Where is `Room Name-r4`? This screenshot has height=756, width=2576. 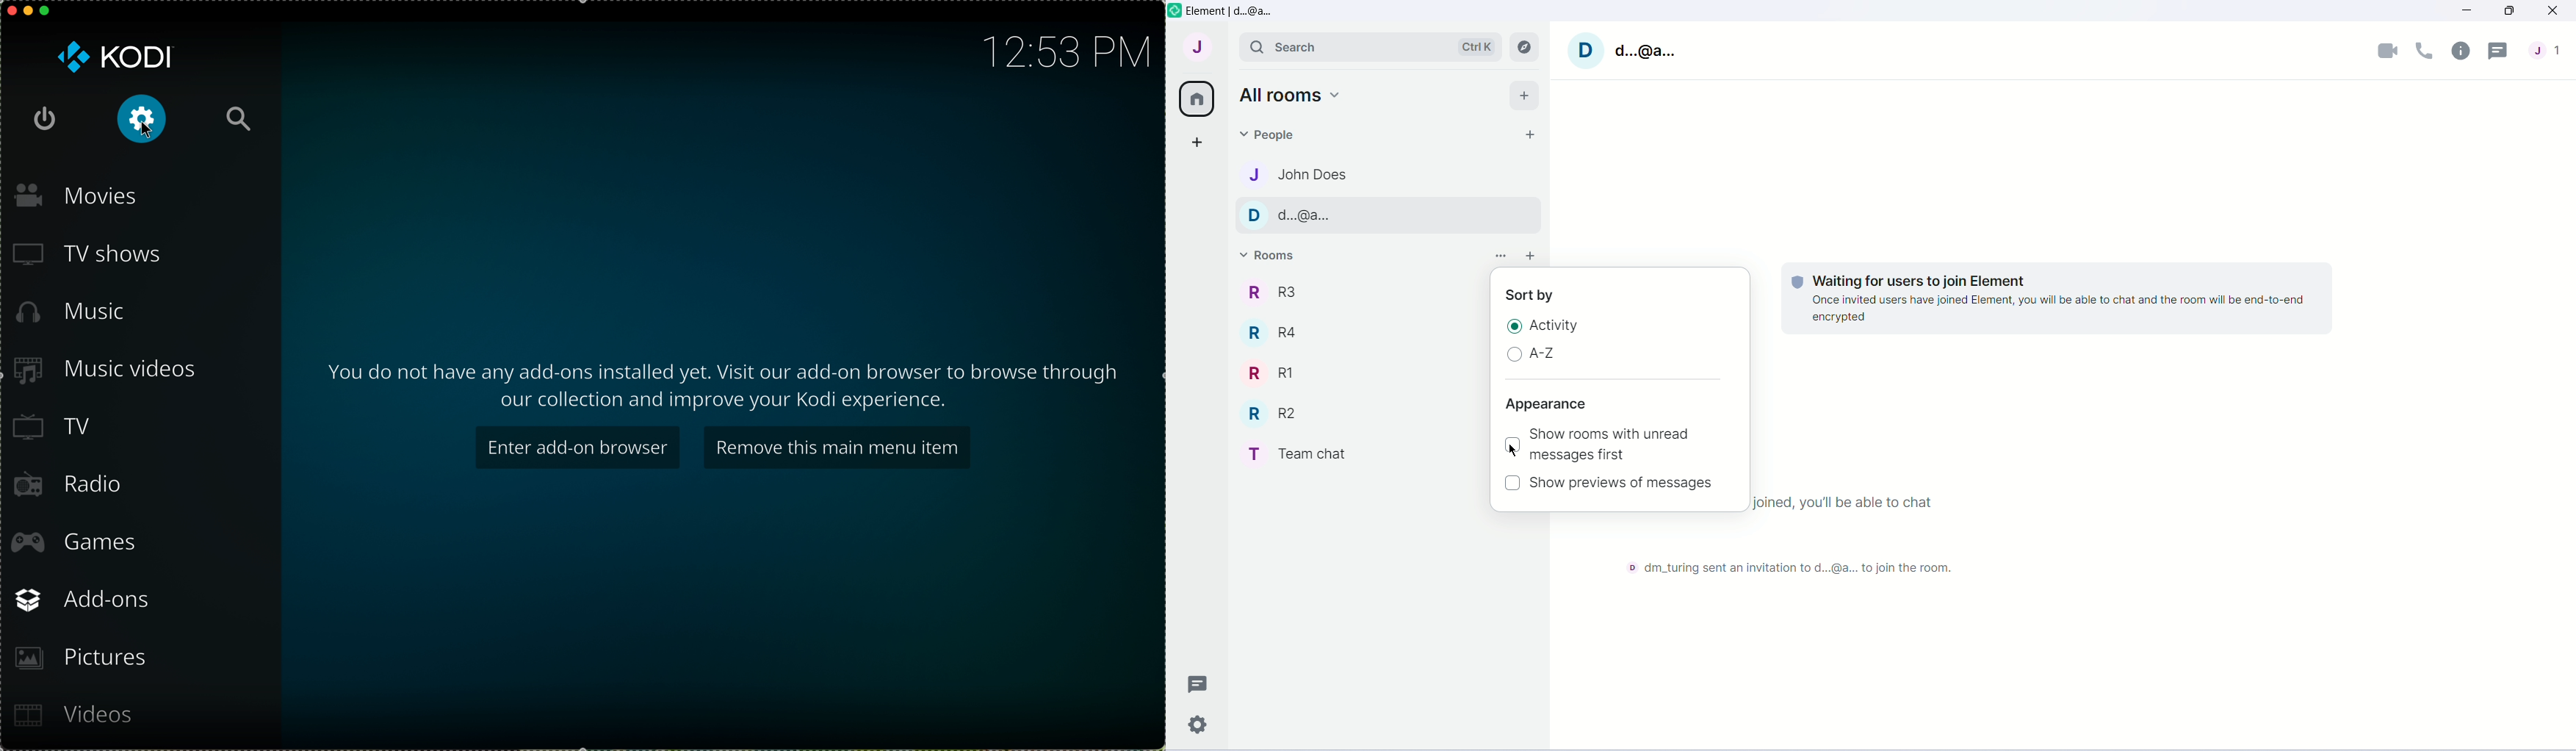
Room Name-r4 is located at coordinates (1274, 332).